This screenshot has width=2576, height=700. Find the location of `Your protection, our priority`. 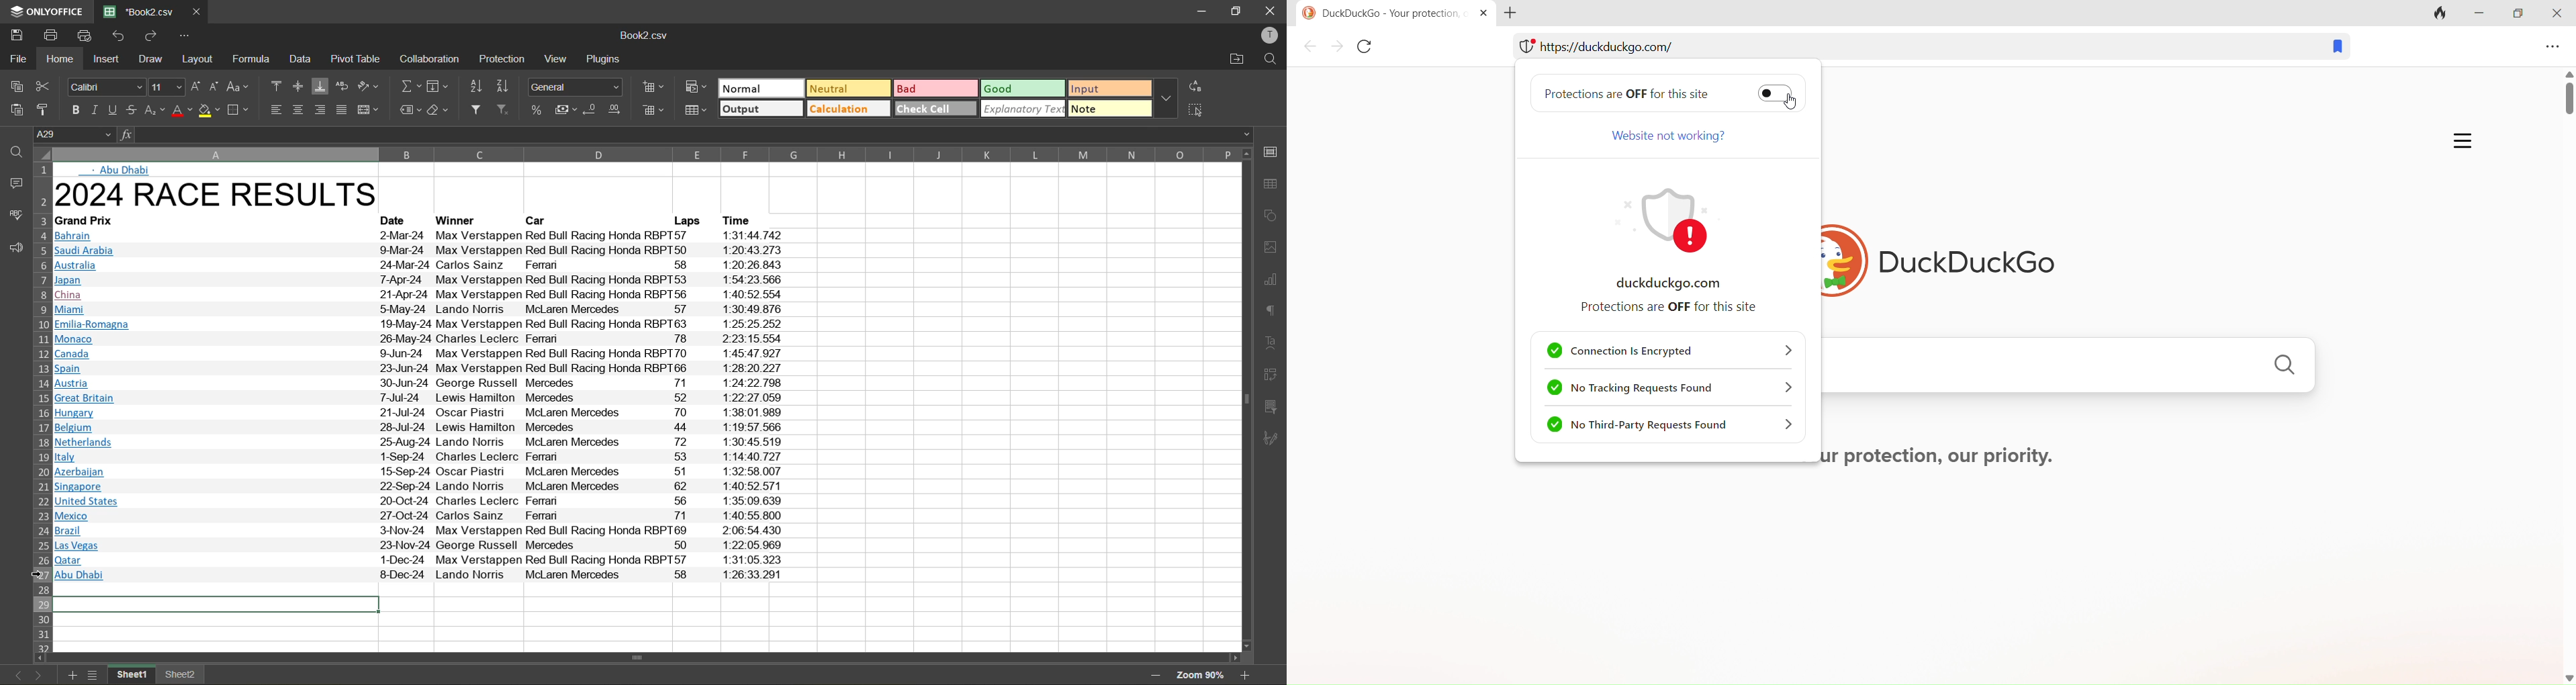

Your protection, our priority is located at coordinates (1975, 457).